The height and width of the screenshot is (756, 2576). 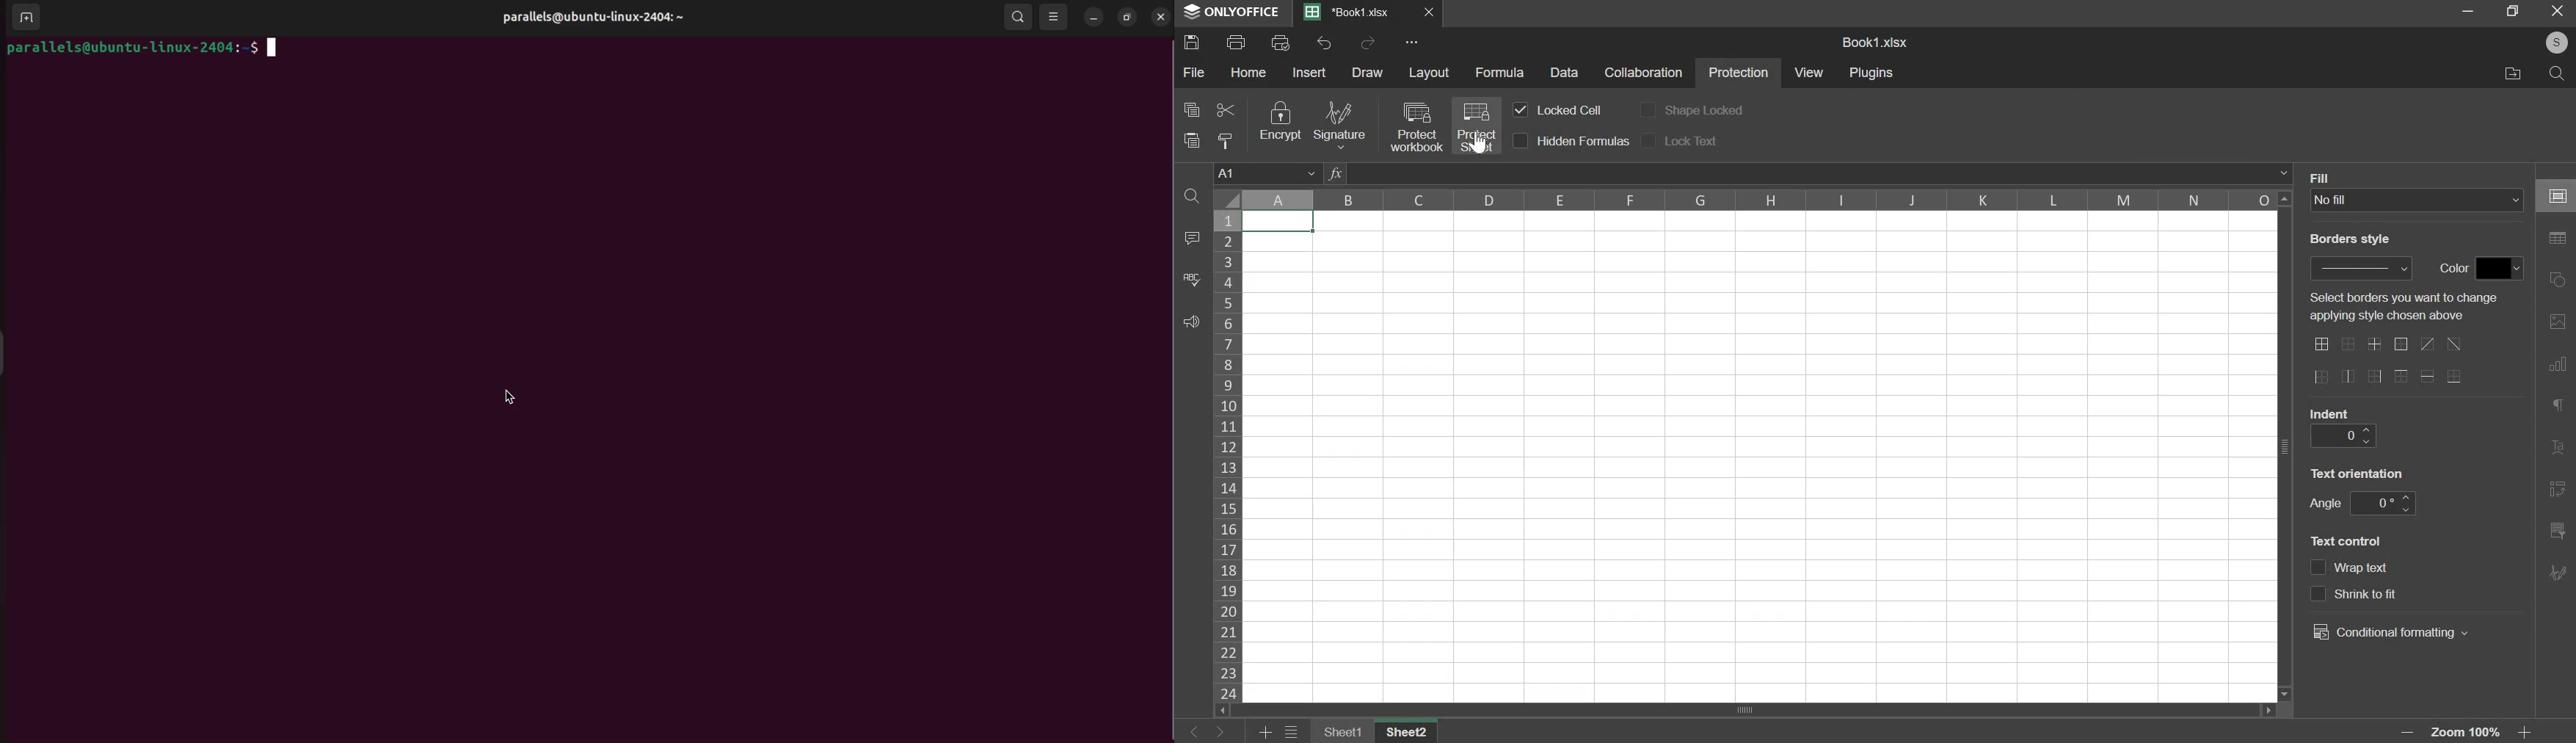 I want to click on formula bar, so click(x=1819, y=173).